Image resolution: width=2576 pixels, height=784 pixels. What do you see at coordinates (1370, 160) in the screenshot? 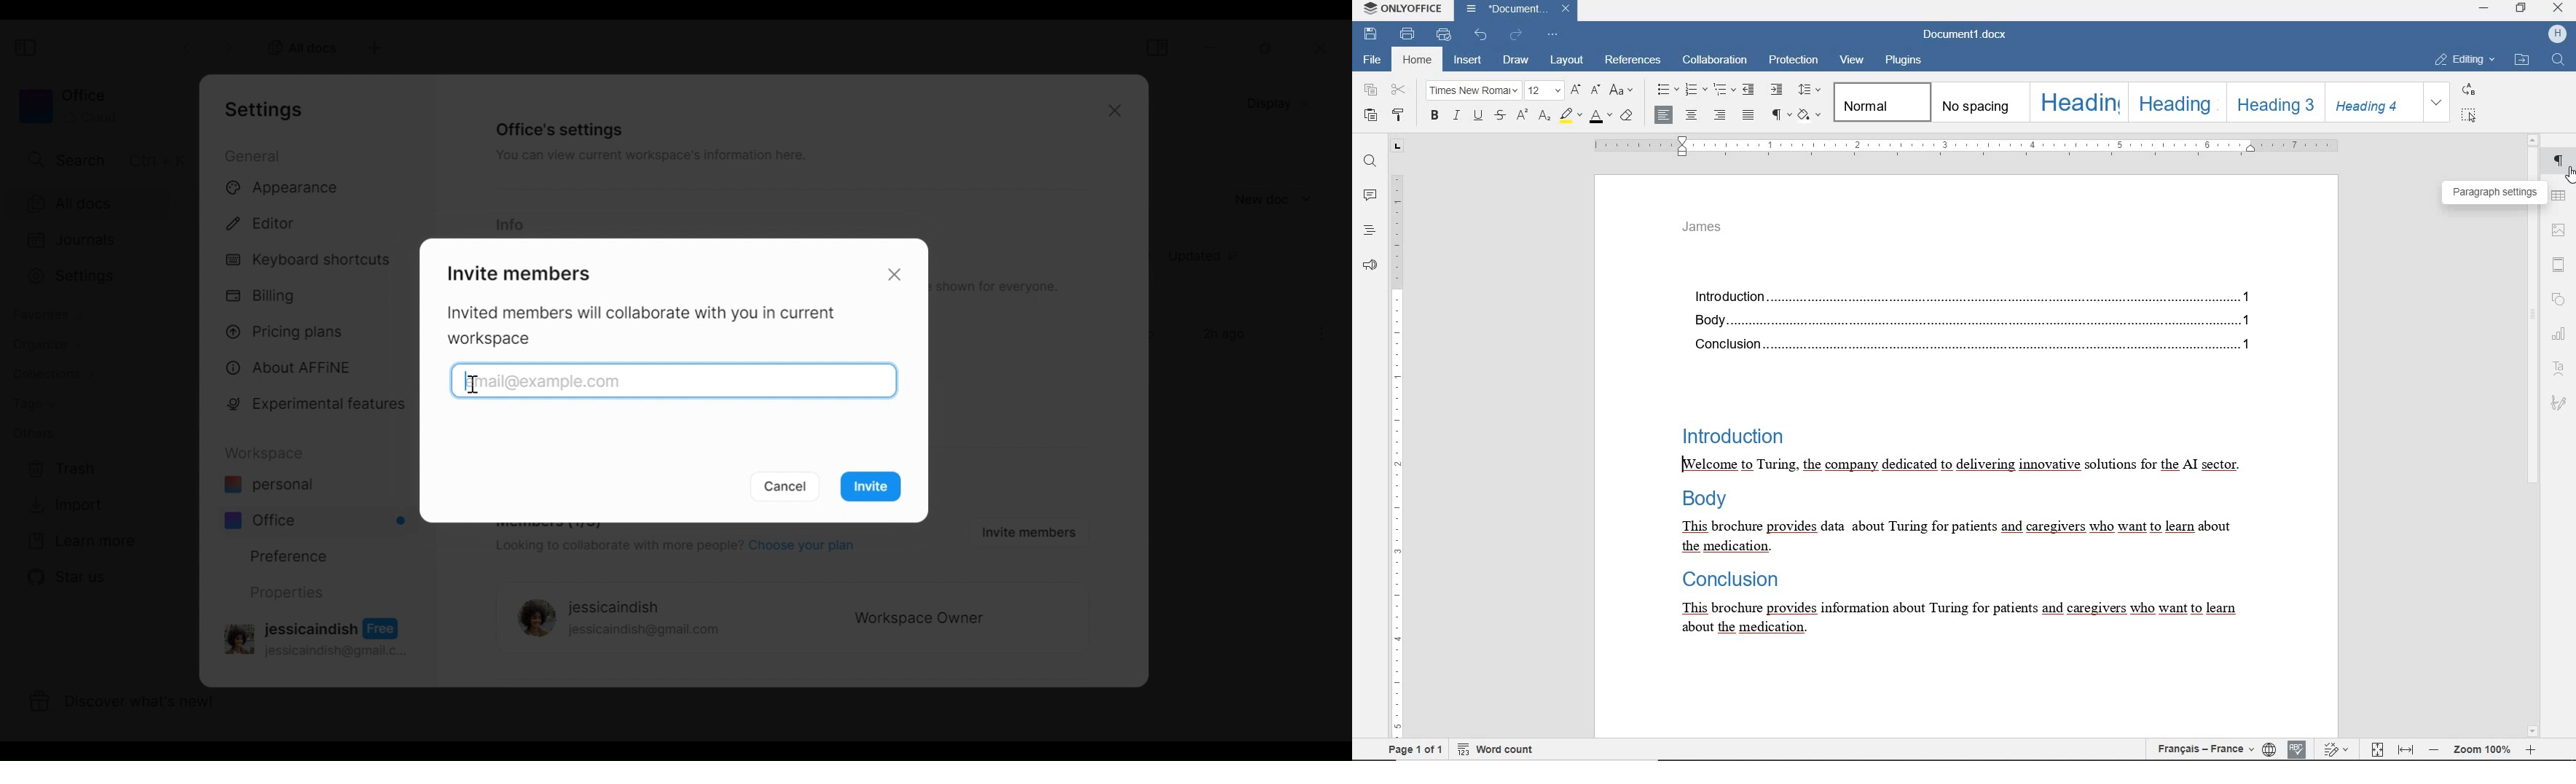
I see `find` at bounding box center [1370, 160].